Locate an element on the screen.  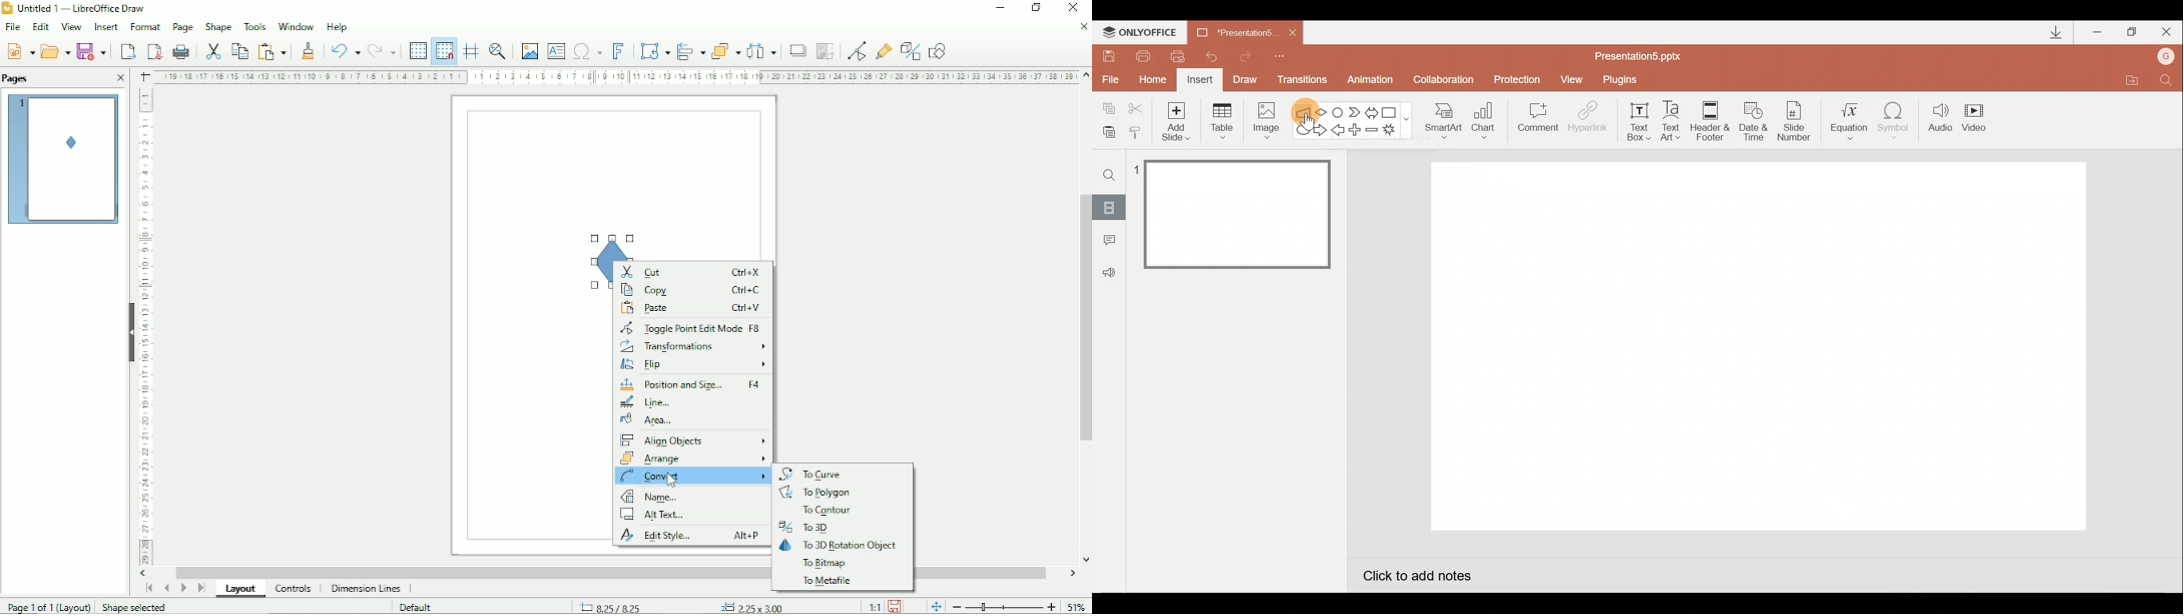
Insert is located at coordinates (105, 27).